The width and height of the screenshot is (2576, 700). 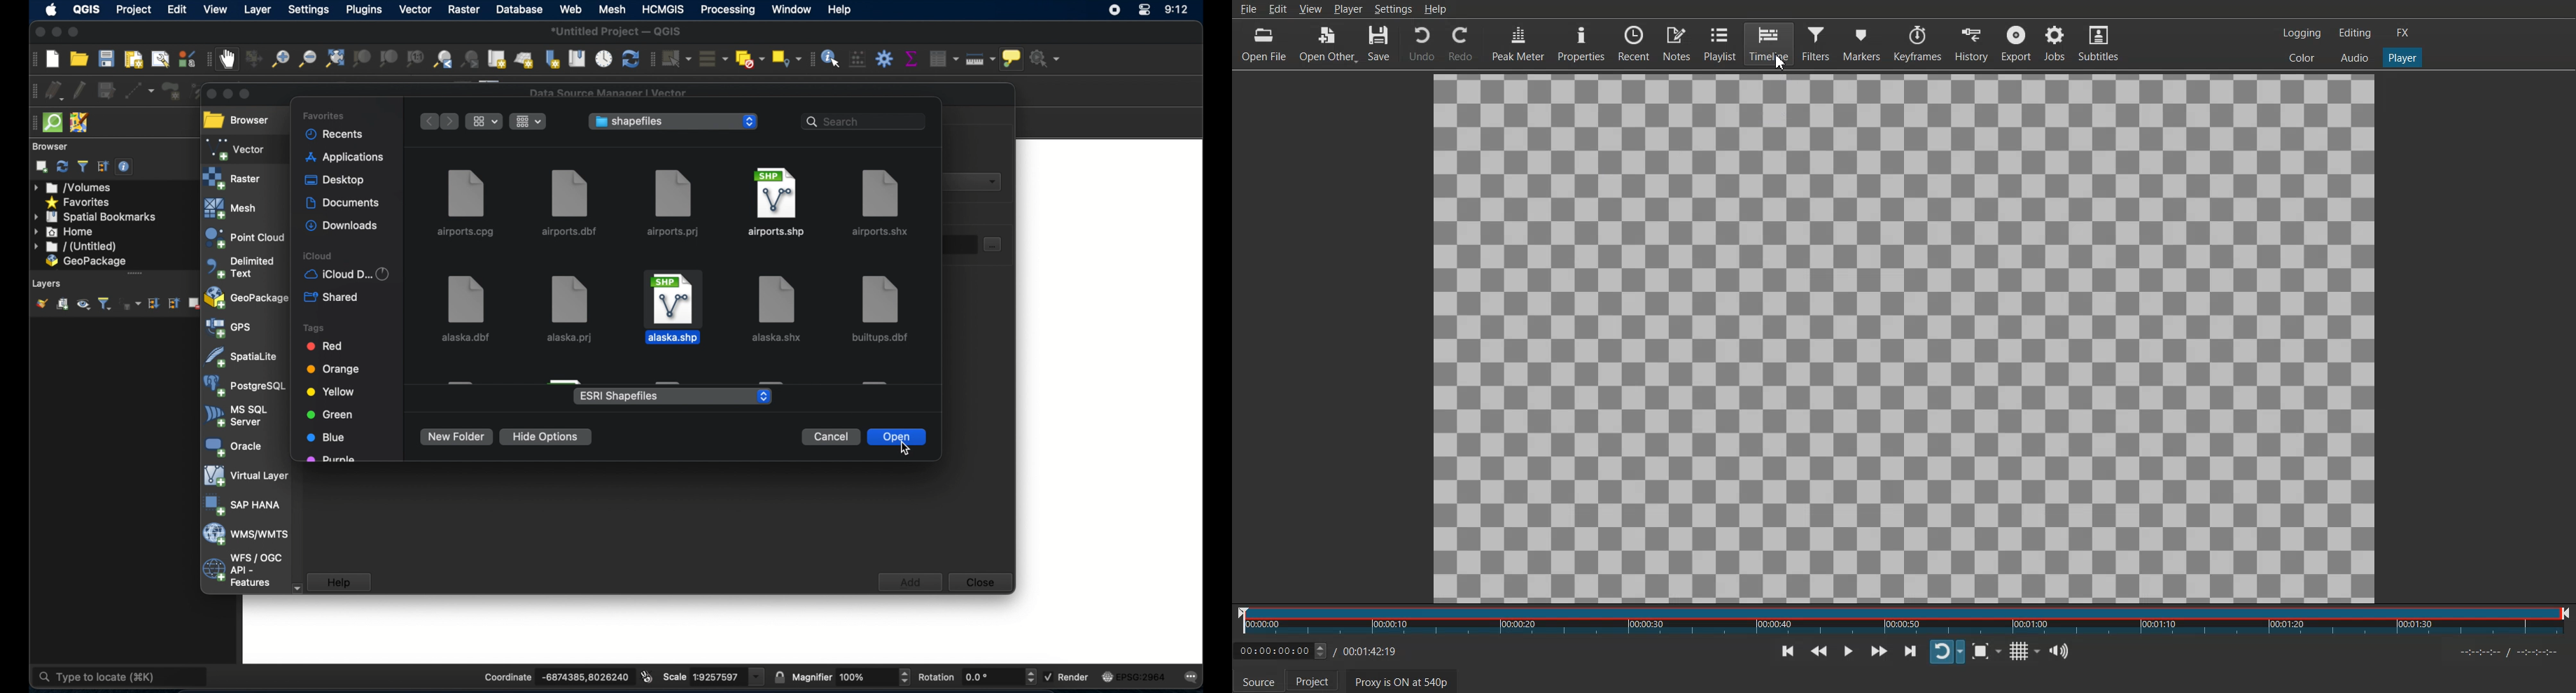 I want to click on appleicon, so click(x=51, y=10).